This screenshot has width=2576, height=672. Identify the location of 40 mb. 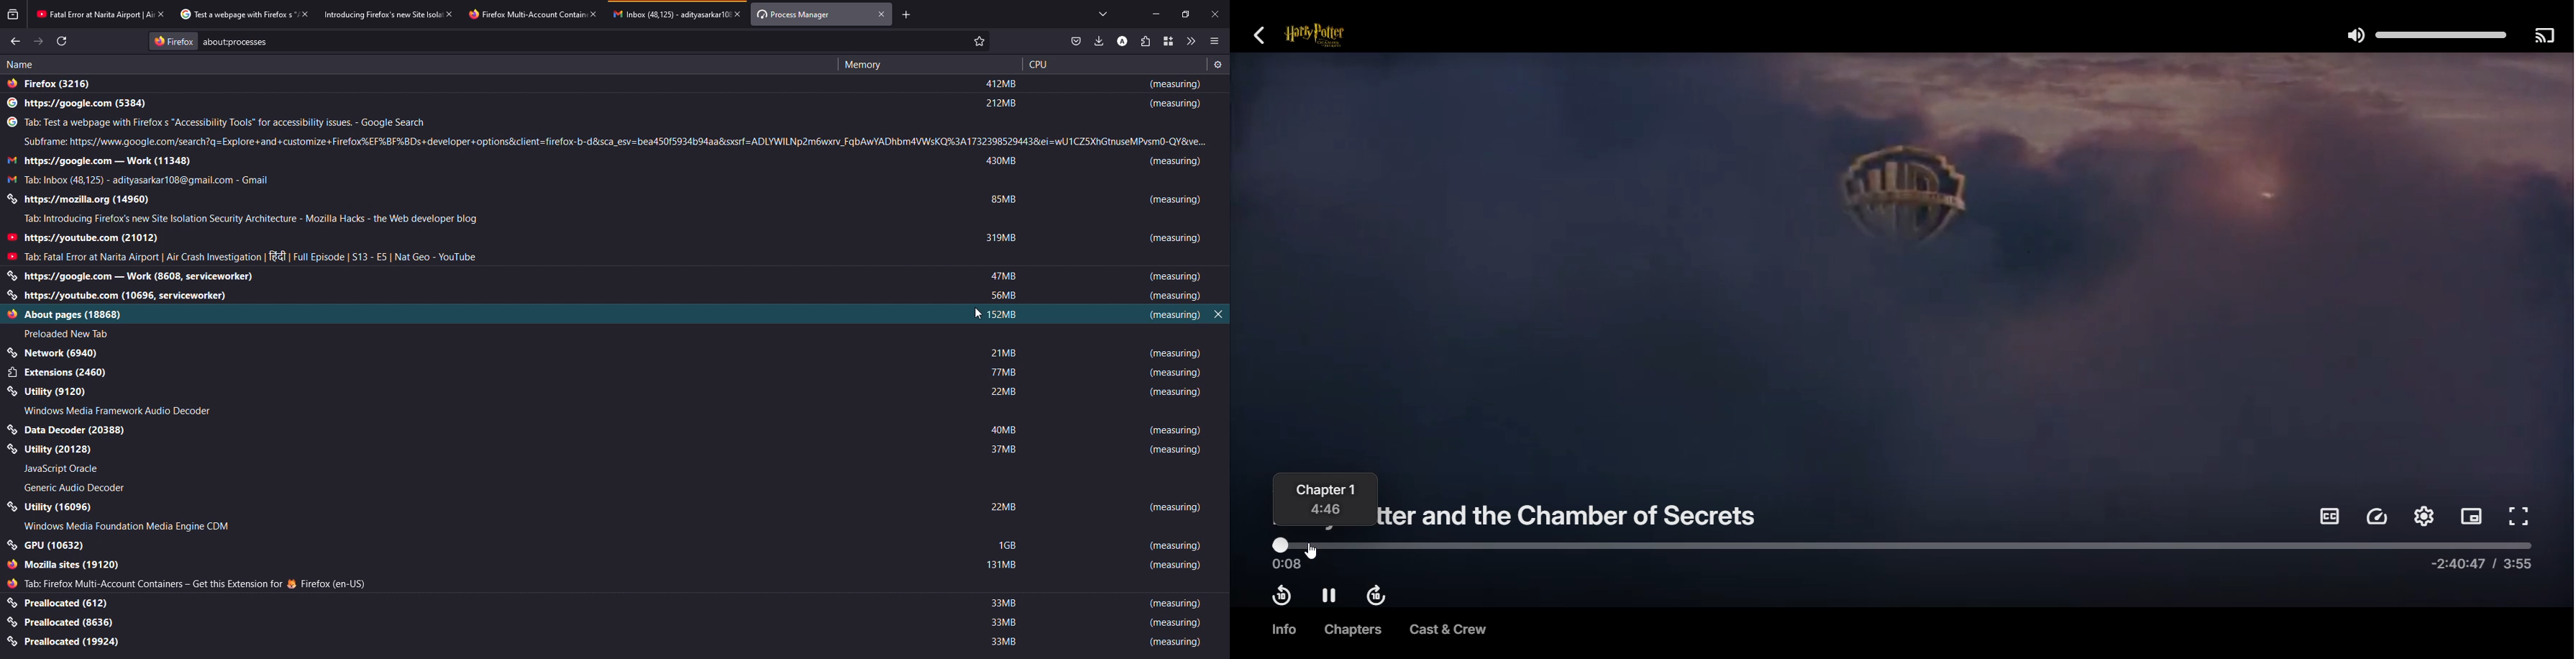
(998, 428).